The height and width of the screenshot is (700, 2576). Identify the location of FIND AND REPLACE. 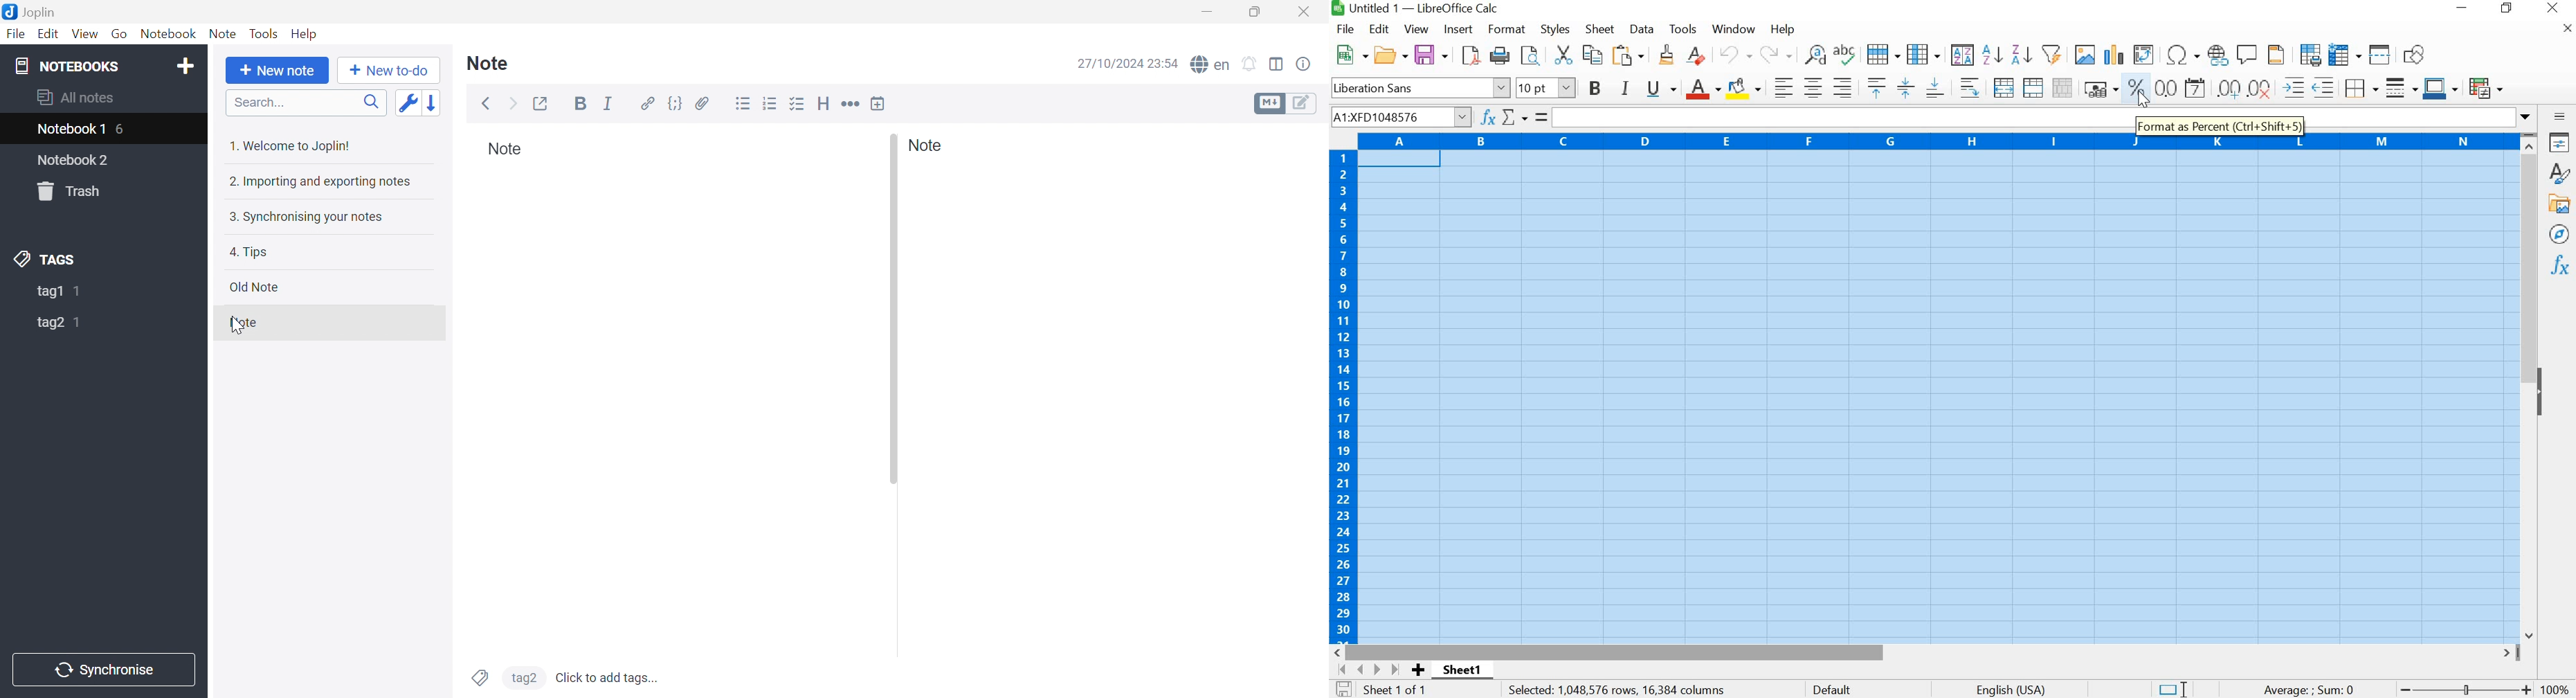
(1530, 56).